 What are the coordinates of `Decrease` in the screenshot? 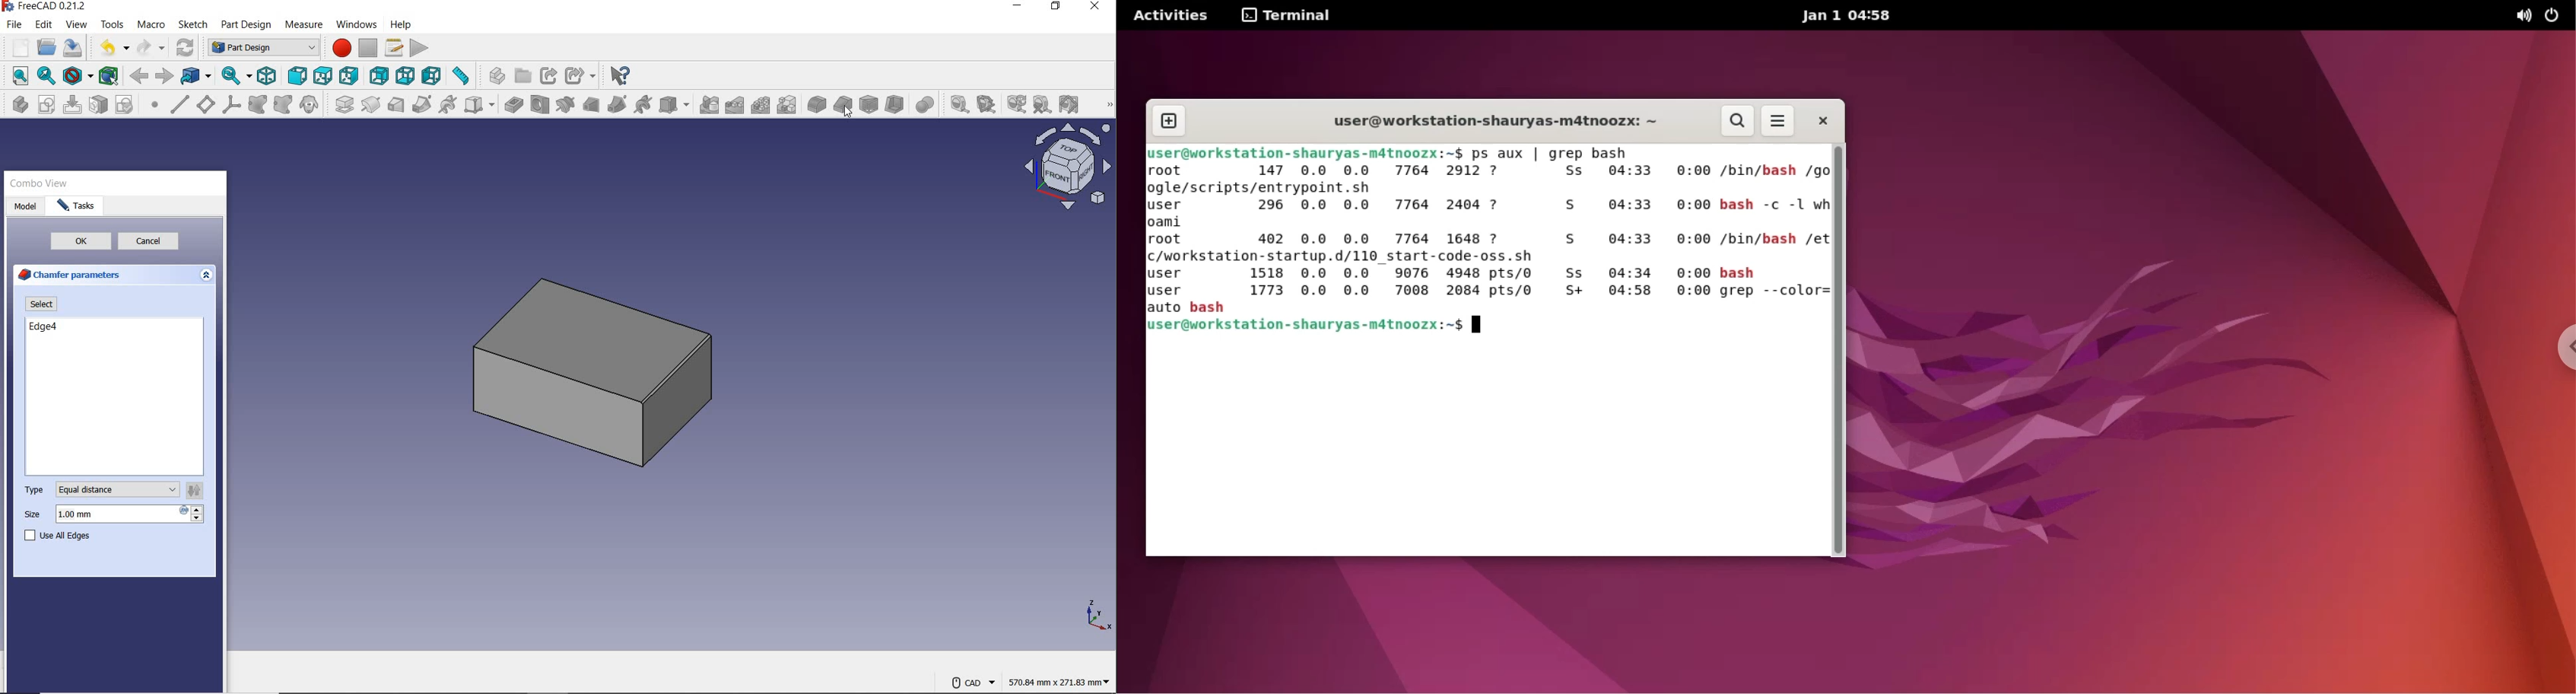 It's located at (193, 521).